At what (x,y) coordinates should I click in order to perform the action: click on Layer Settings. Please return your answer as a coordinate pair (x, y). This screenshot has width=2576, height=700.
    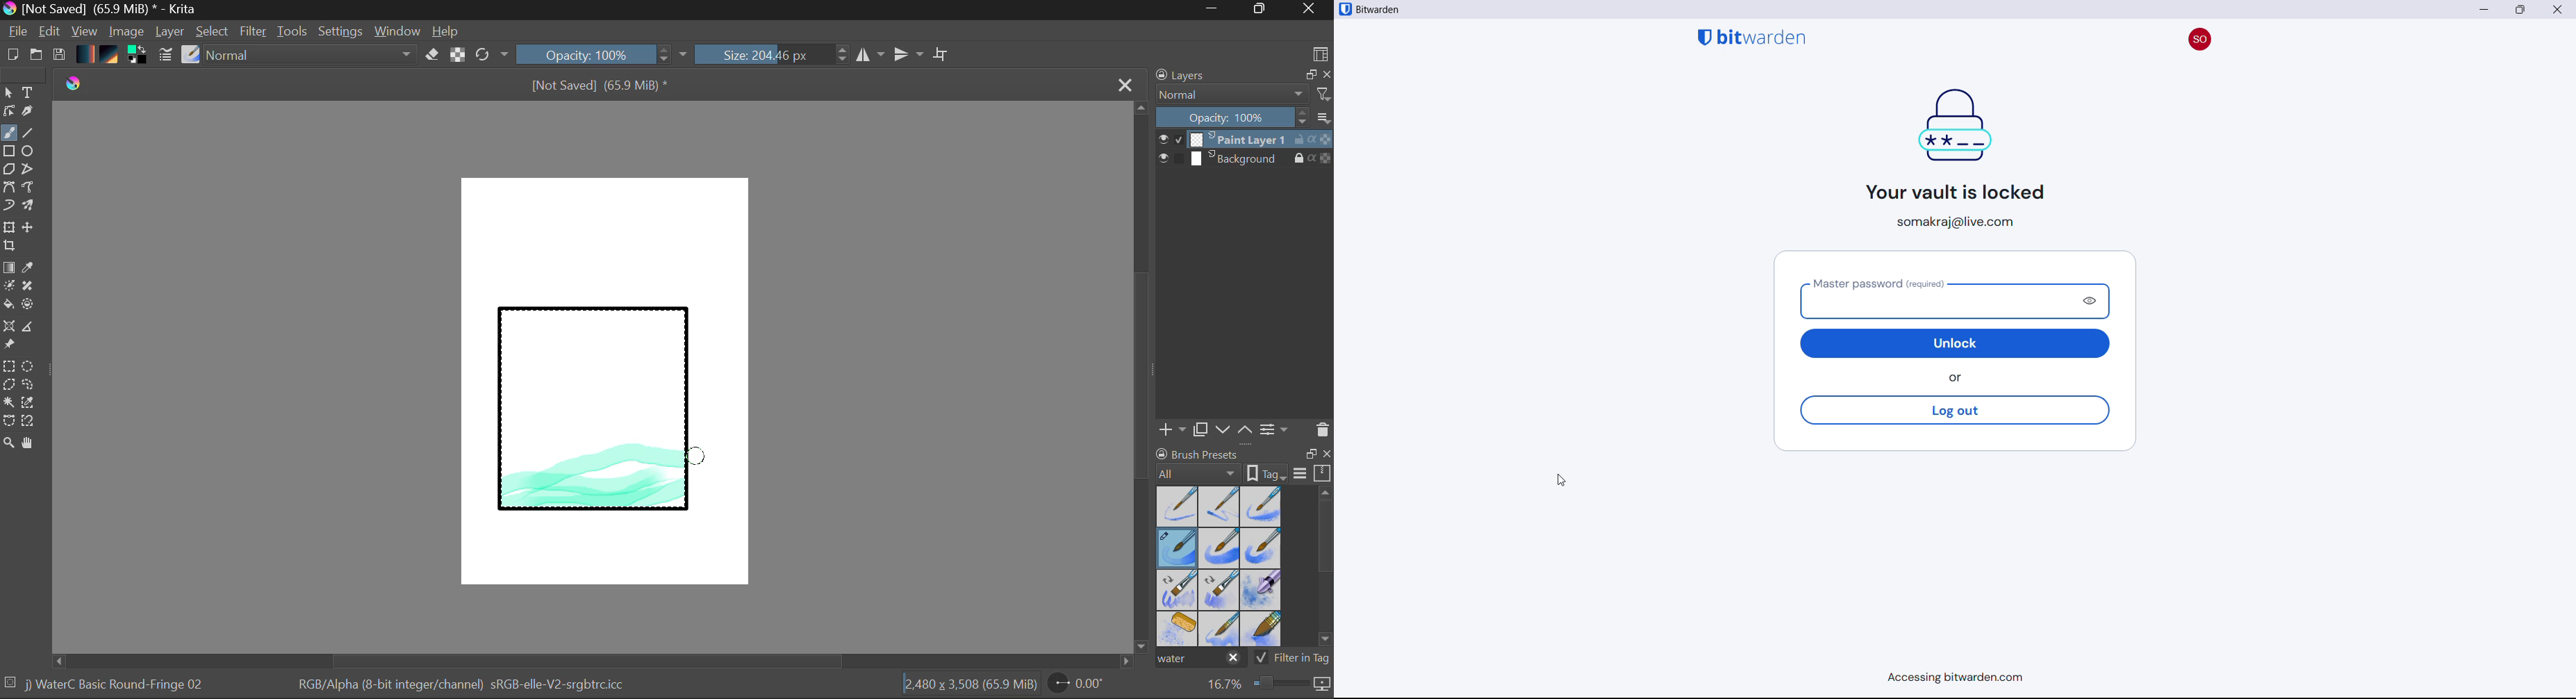
    Looking at the image, I should click on (1275, 429).